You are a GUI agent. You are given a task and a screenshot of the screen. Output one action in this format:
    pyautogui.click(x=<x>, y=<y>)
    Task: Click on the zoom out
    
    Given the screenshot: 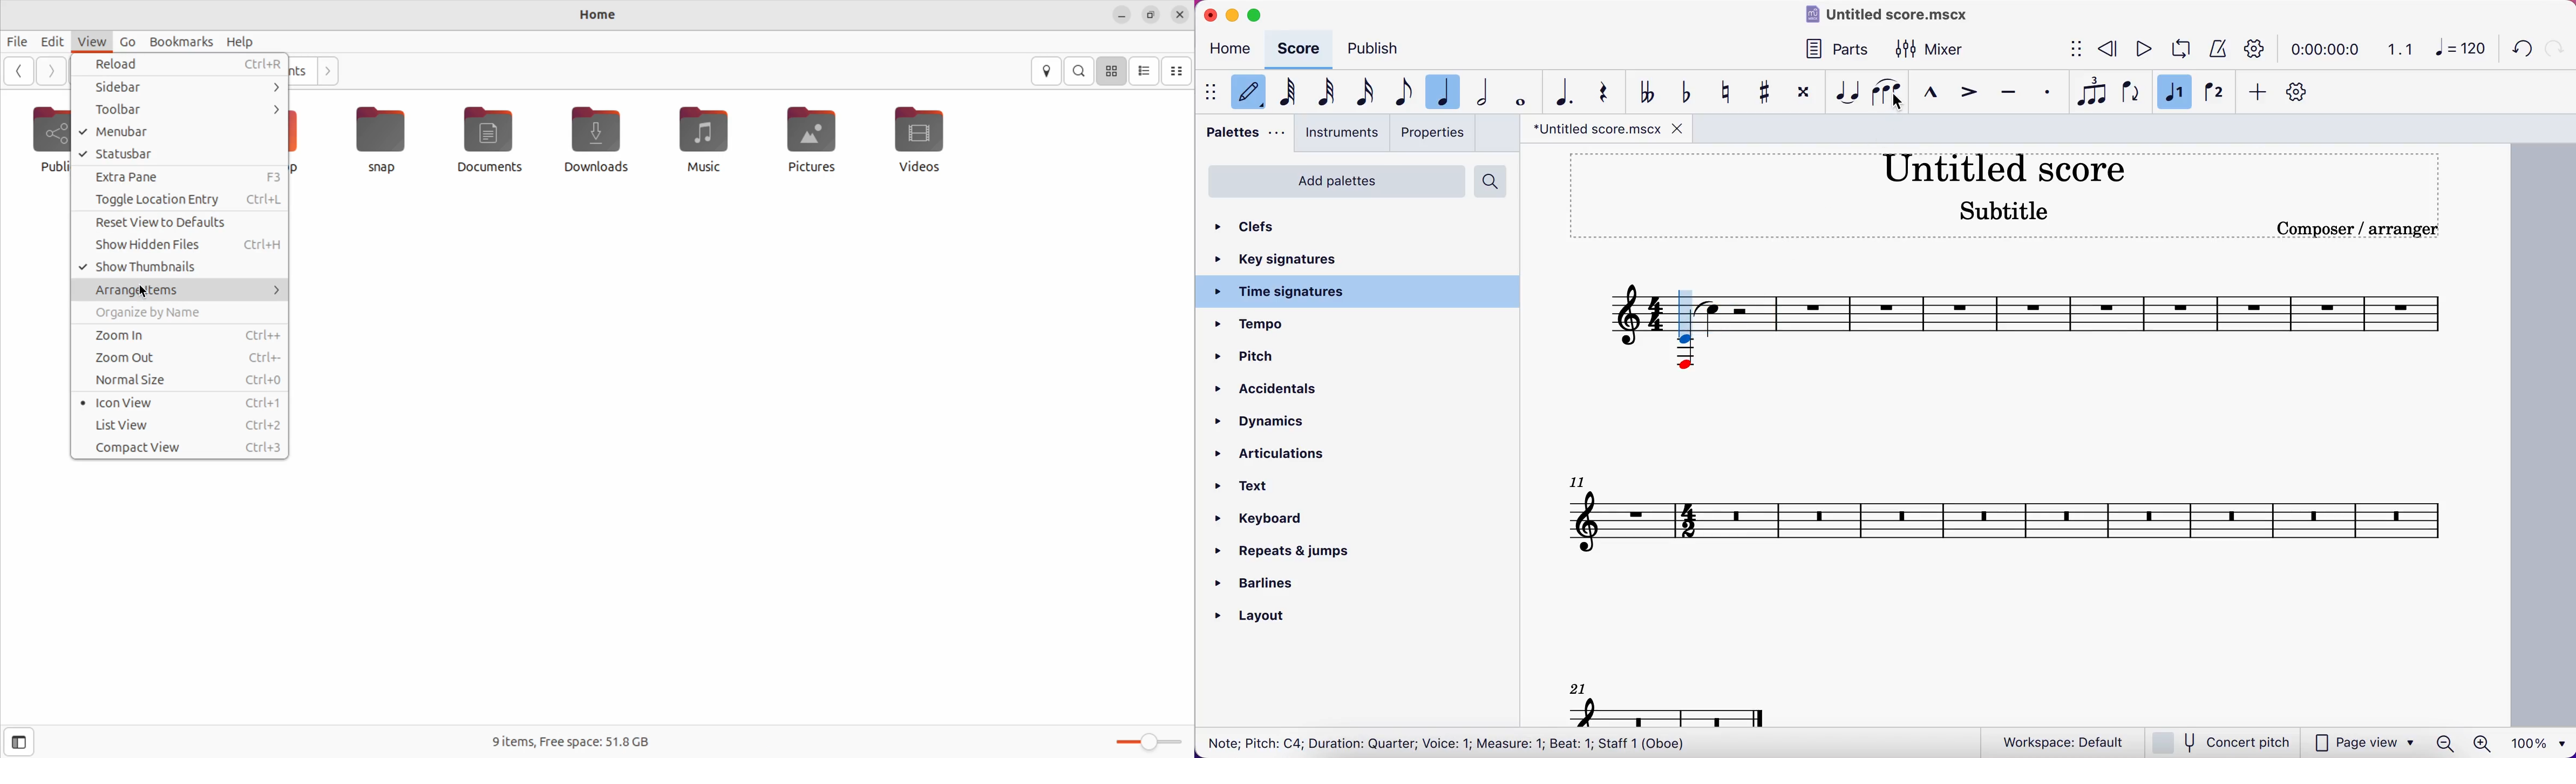 What is the action you would take?
    pyautogui.click(x=179, y=358)
    